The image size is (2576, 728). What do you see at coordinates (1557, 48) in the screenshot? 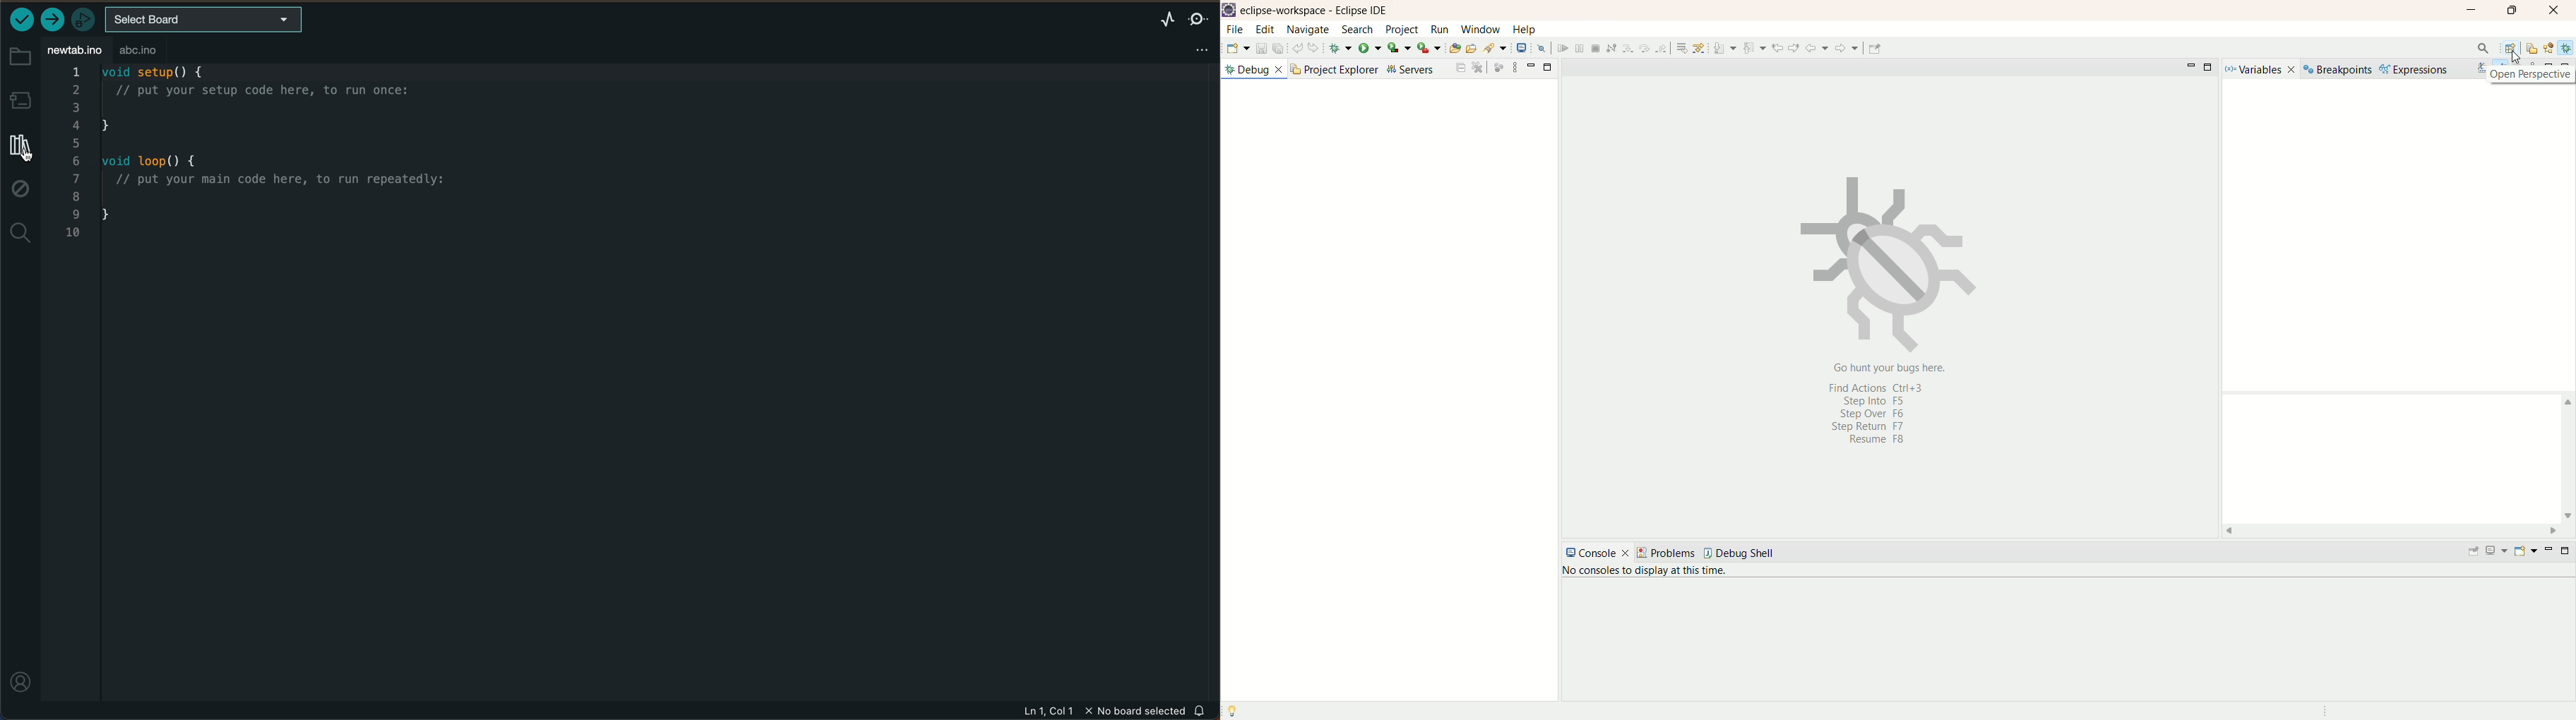
I see `search` at bounding box center [1557, 48].